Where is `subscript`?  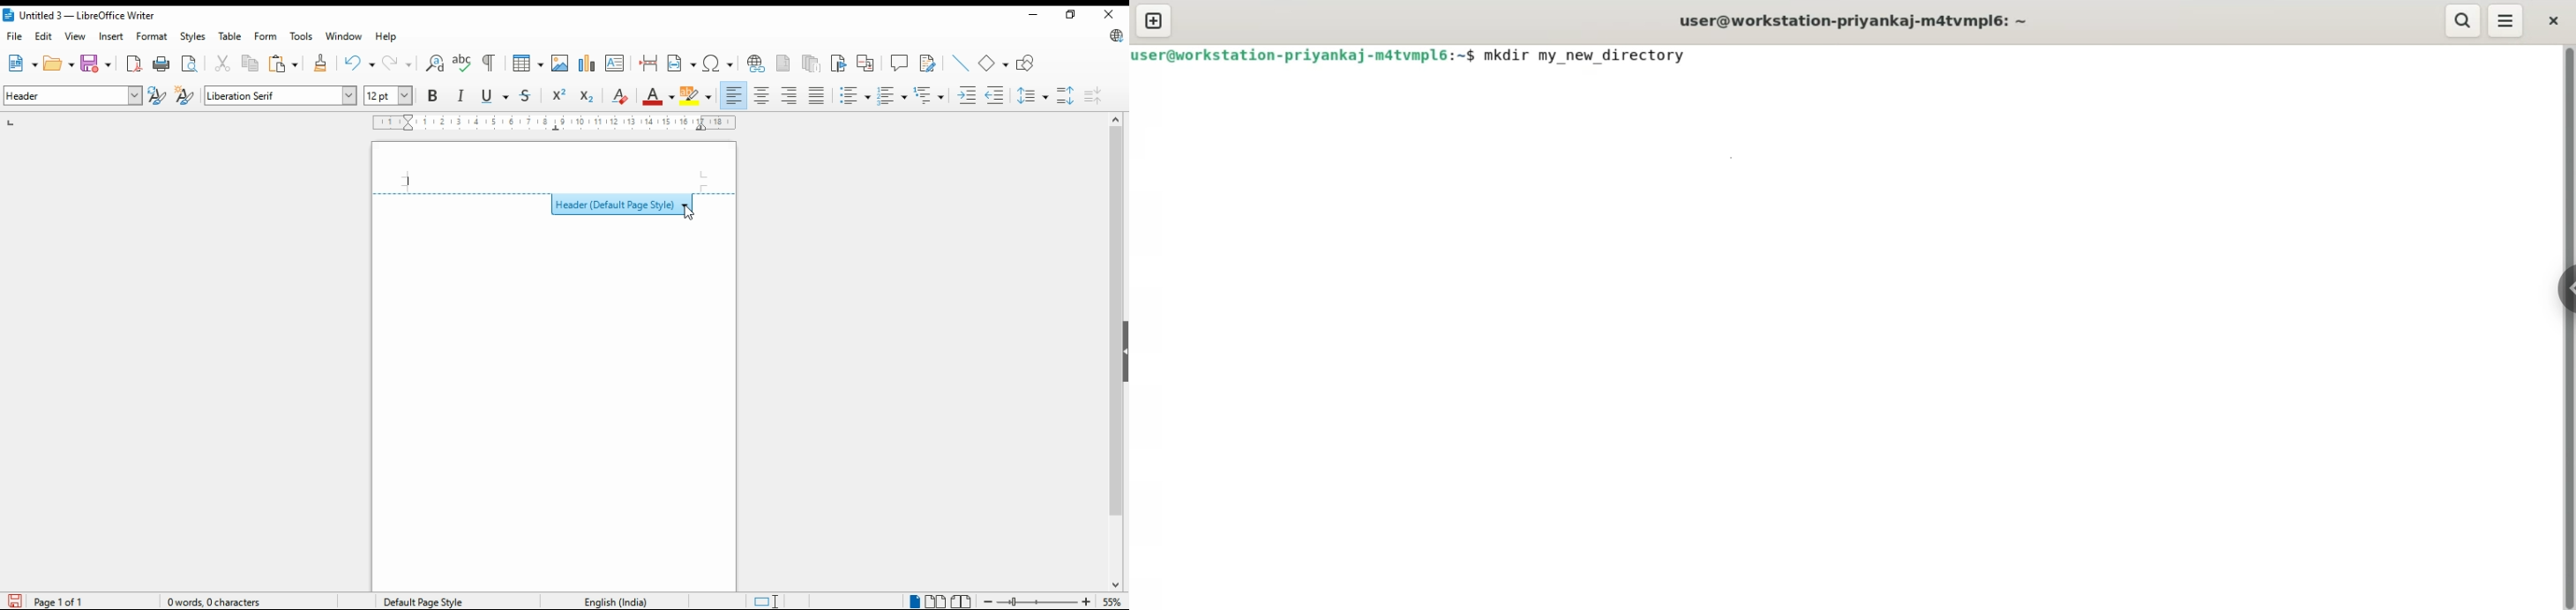
subscript is located at coordinates (587, 97).